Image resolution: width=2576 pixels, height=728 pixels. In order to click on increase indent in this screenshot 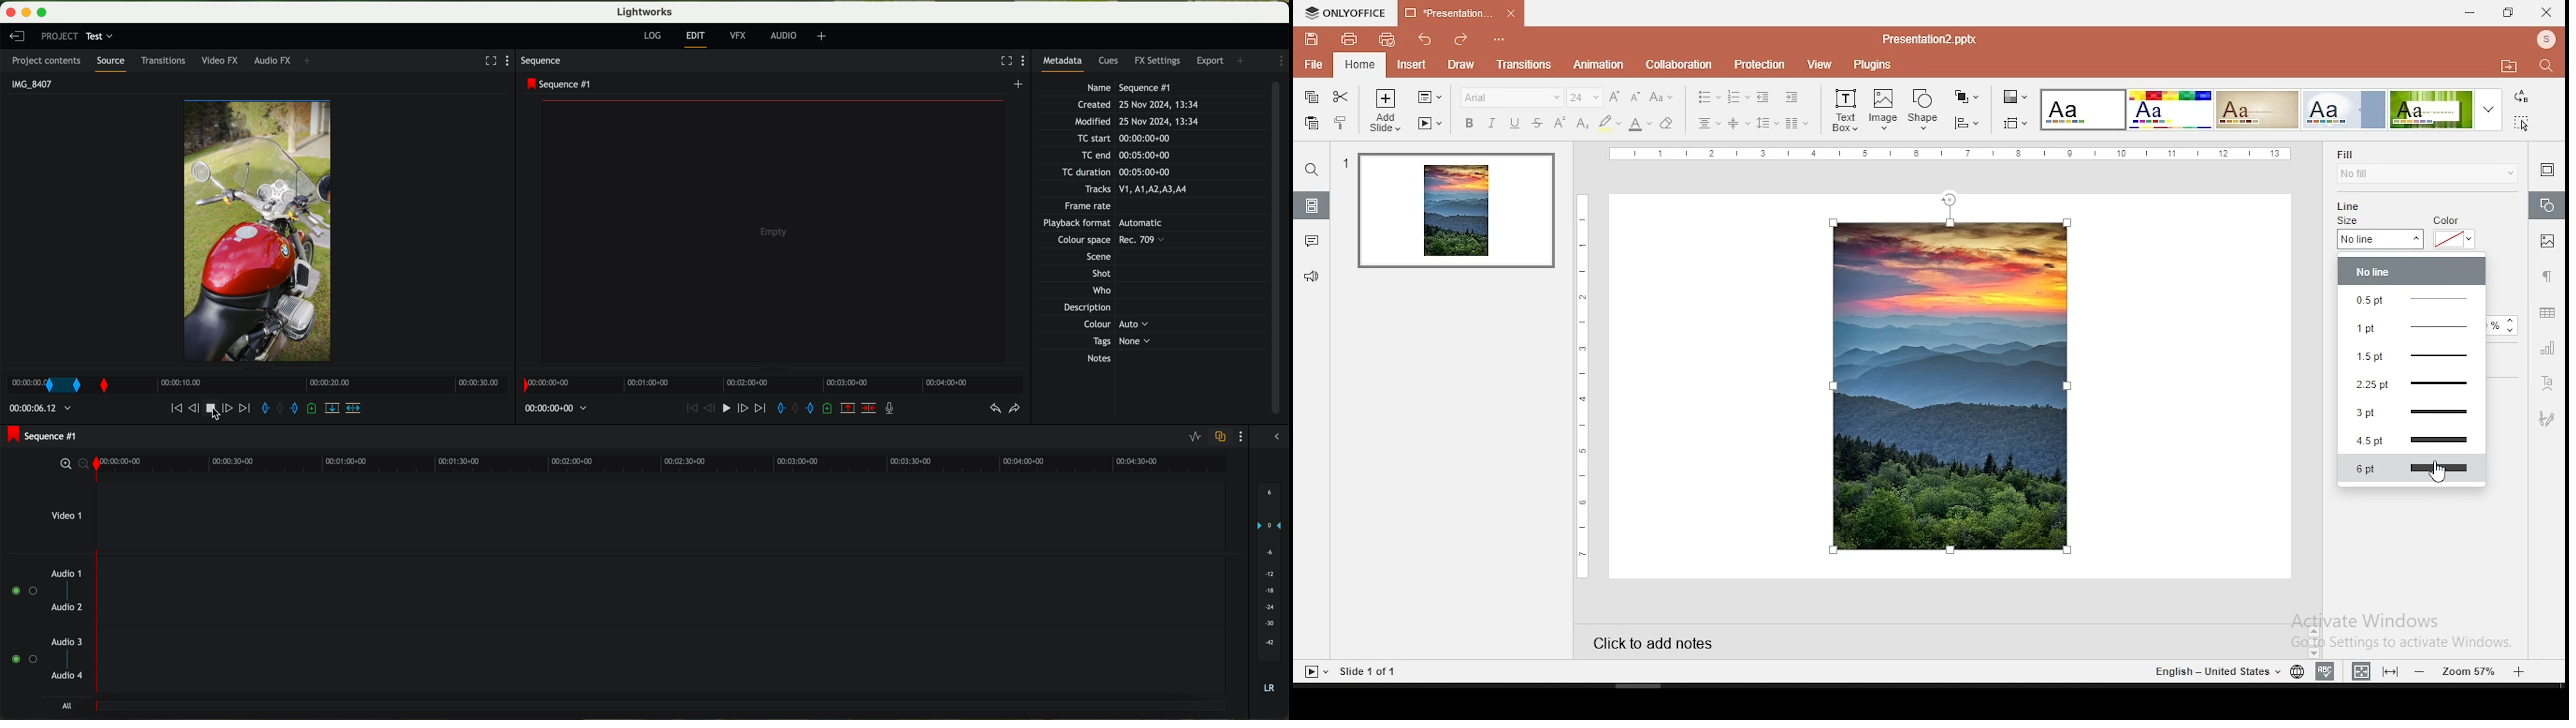, I will do `click(1791, 96)`.